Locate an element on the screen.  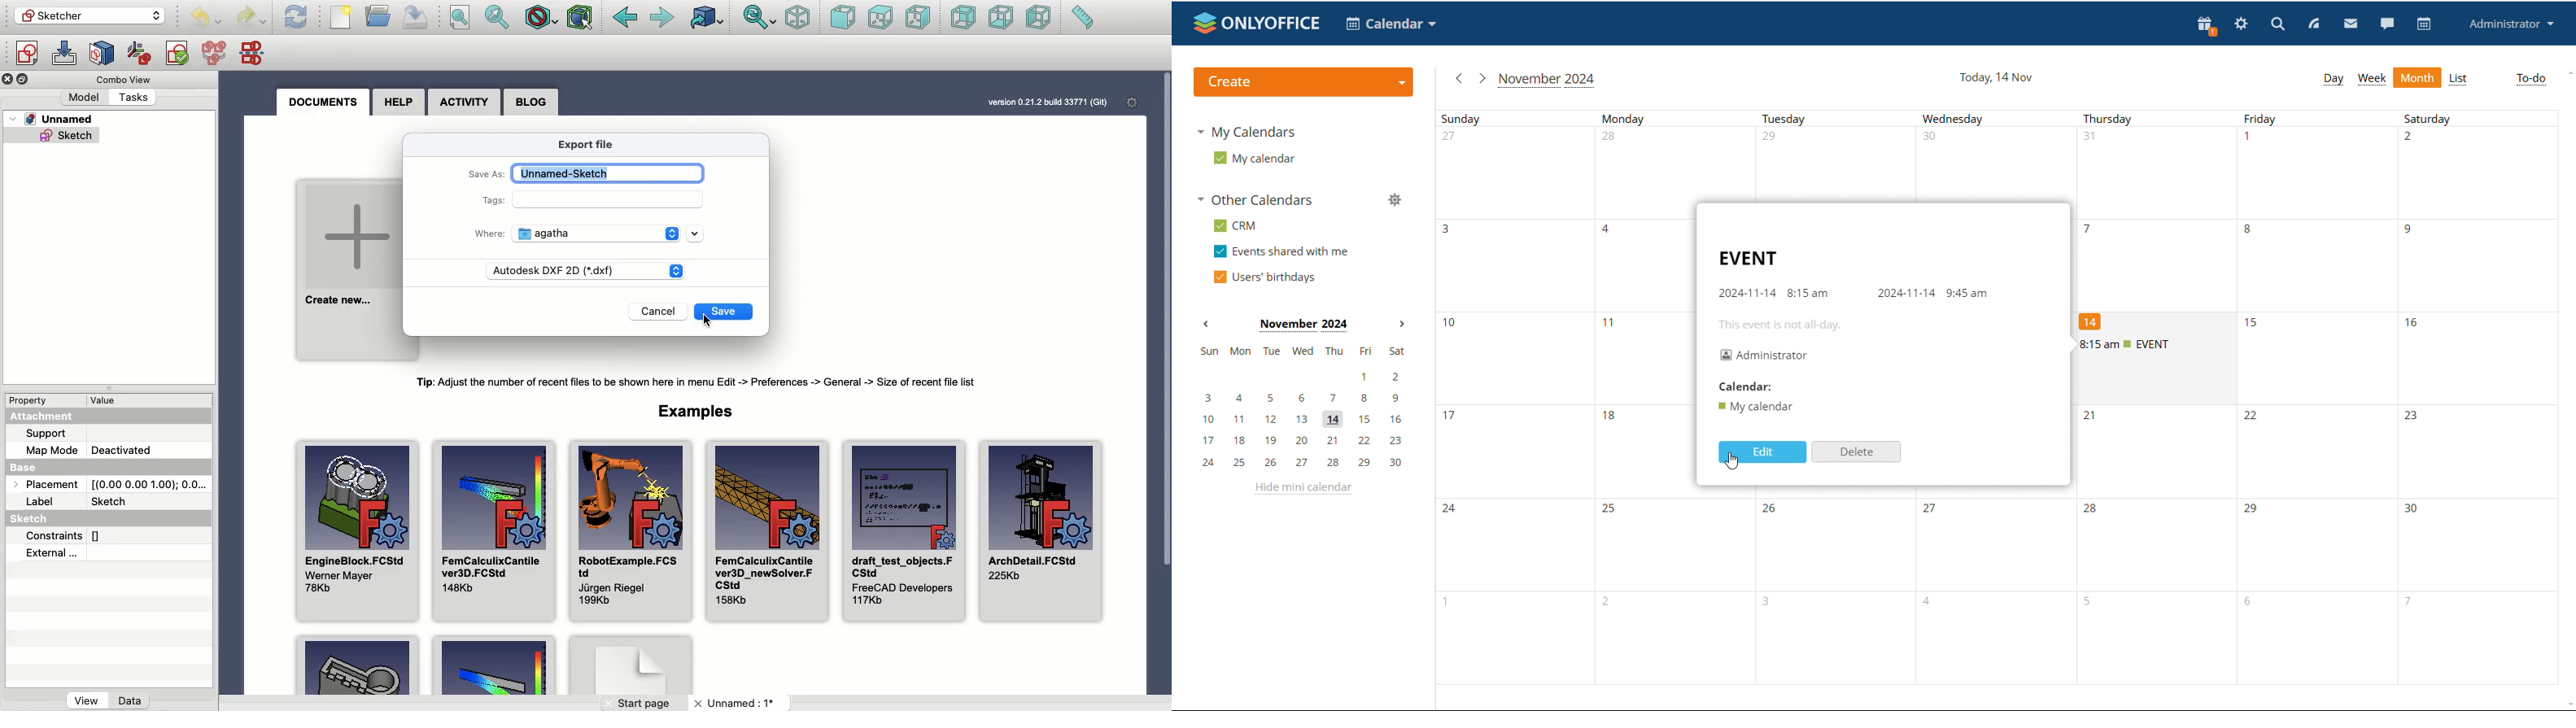
hide mini calendar is located at coordinates (1306, 491).